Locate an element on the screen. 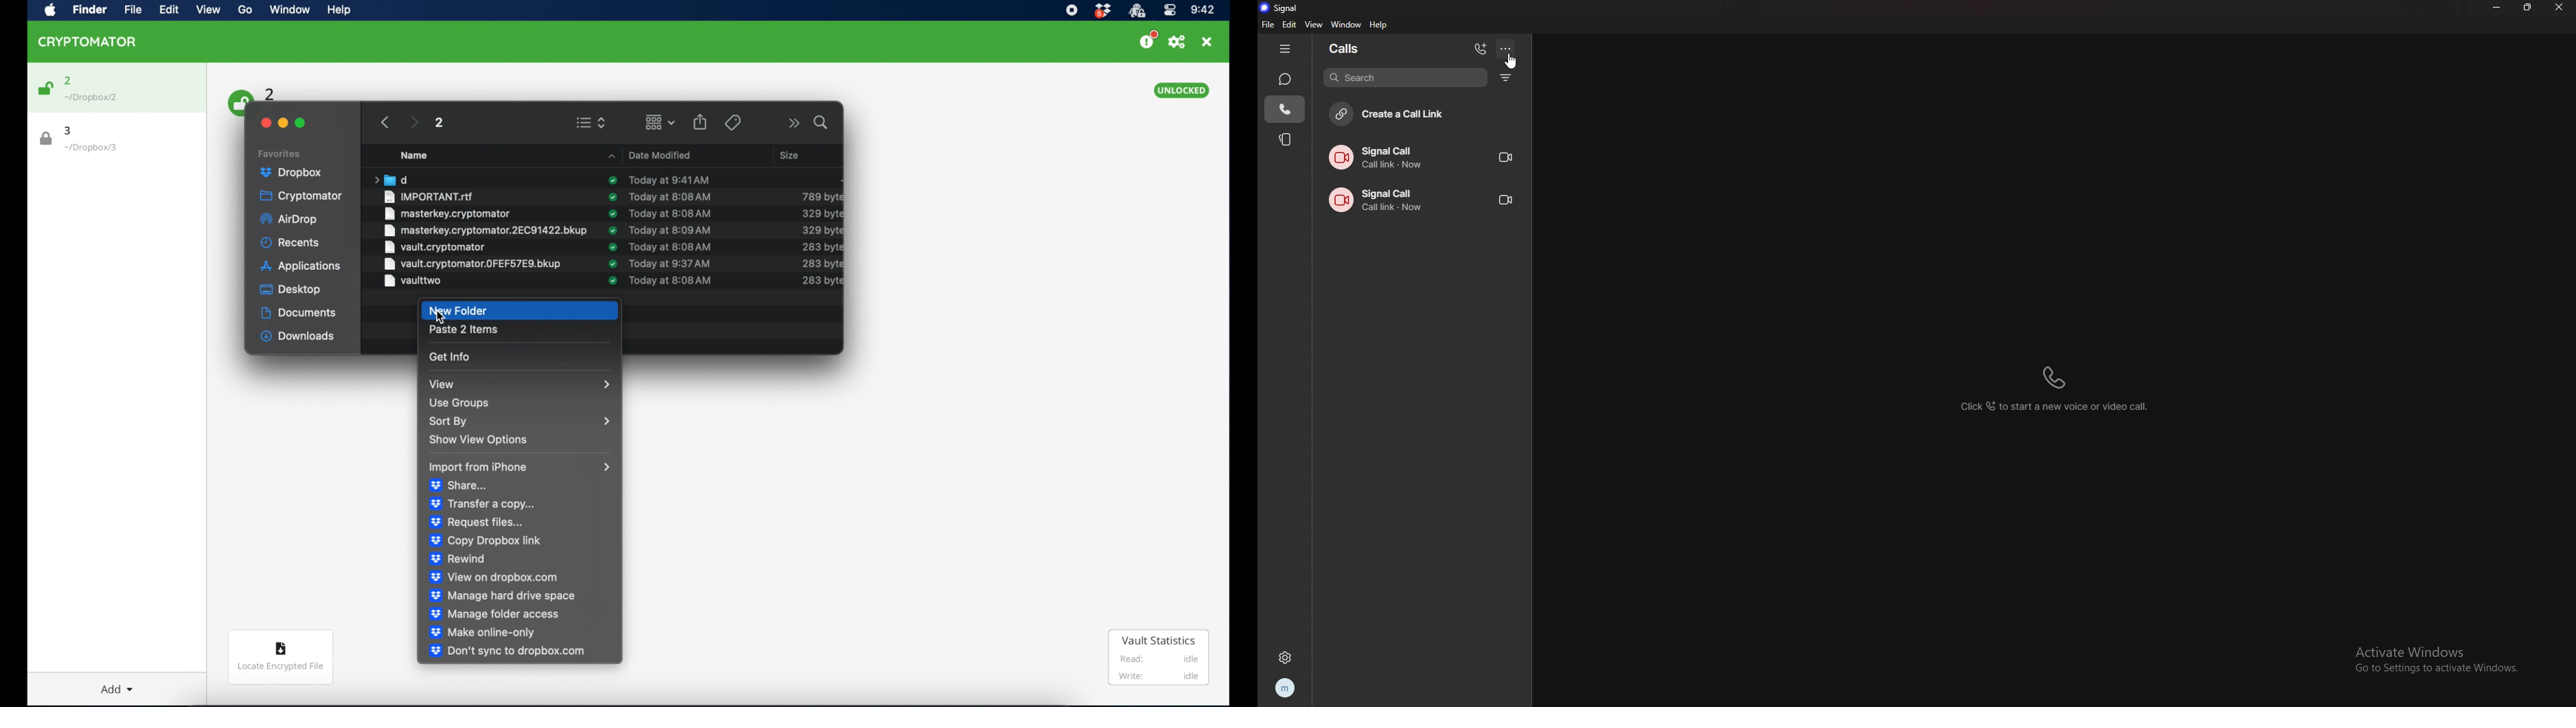  next is located at coordinates (414, 122).